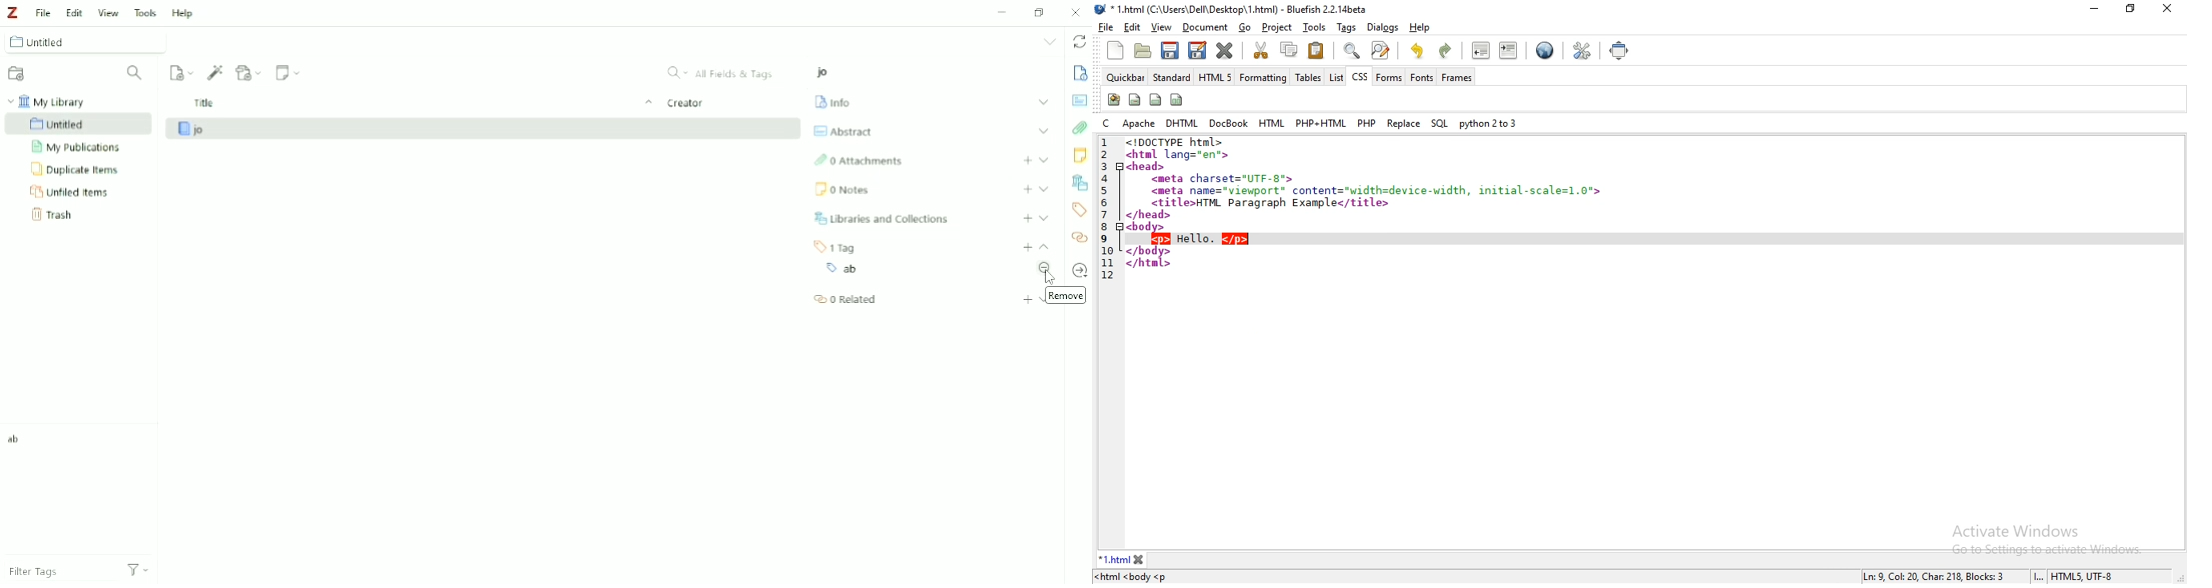 This screenshot has width=2212, height=588. I want to click on Add, so click(1027, 189).